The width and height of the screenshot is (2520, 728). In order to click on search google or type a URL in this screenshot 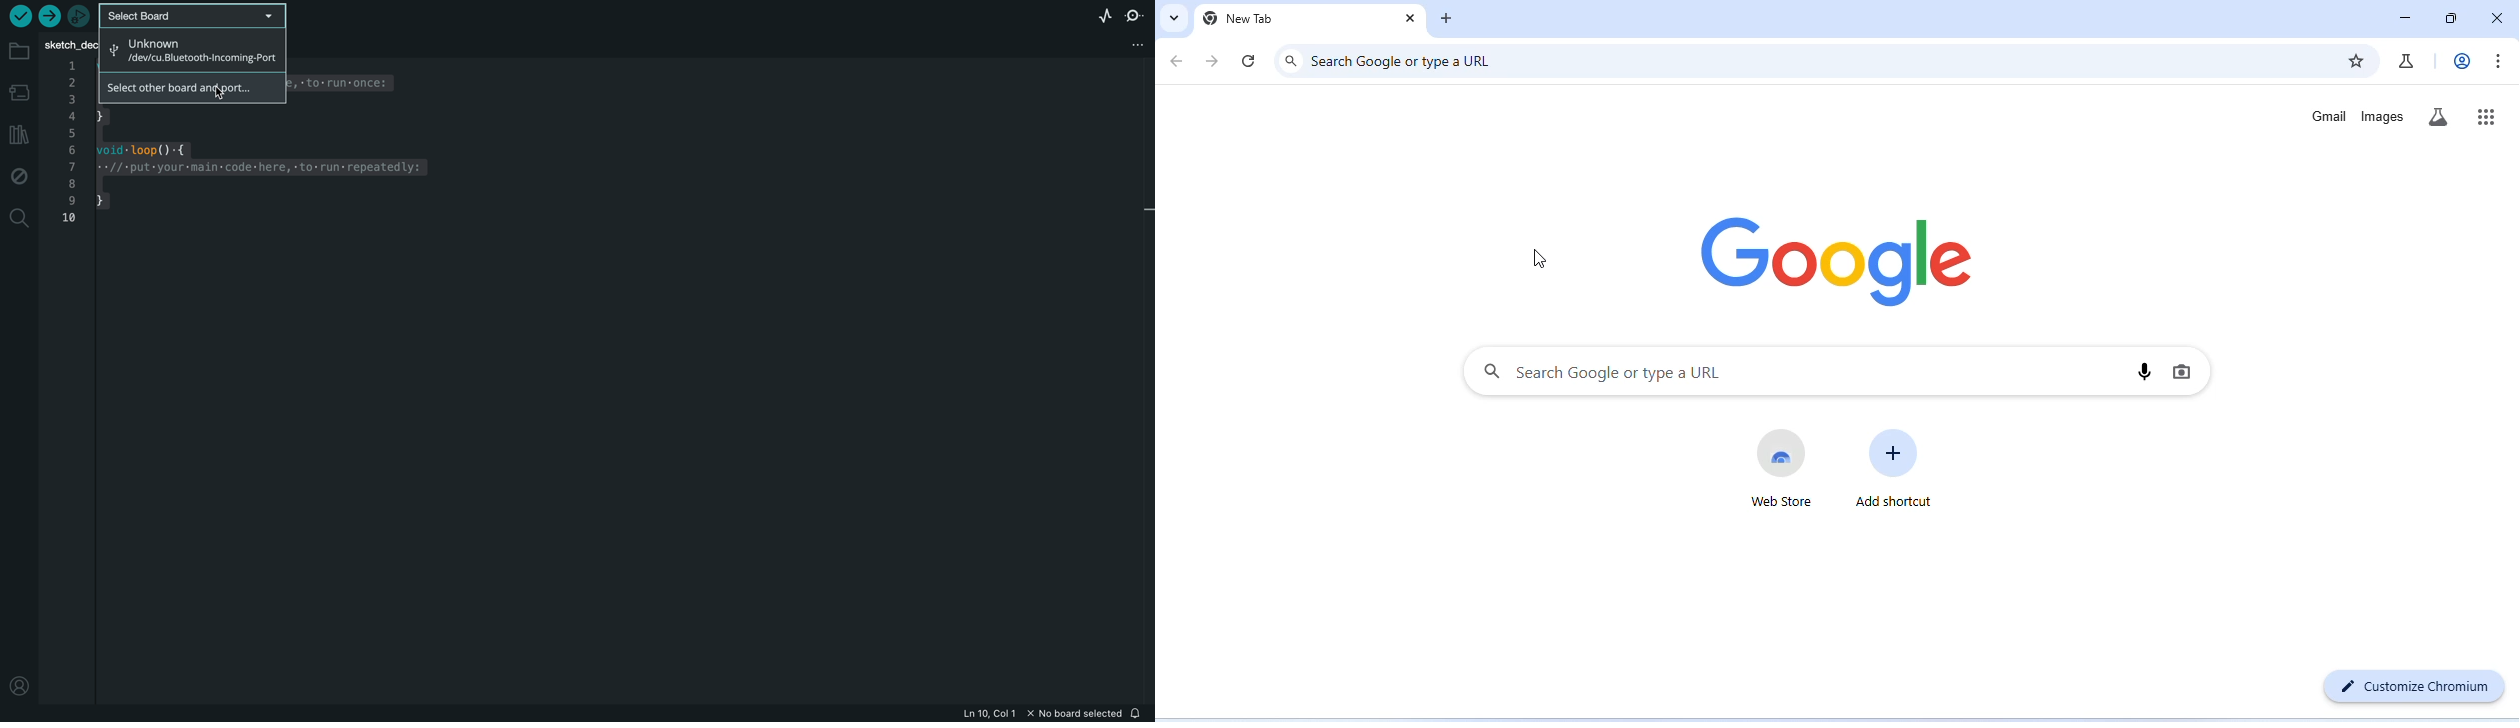, I will do `click(1406, 60)`.